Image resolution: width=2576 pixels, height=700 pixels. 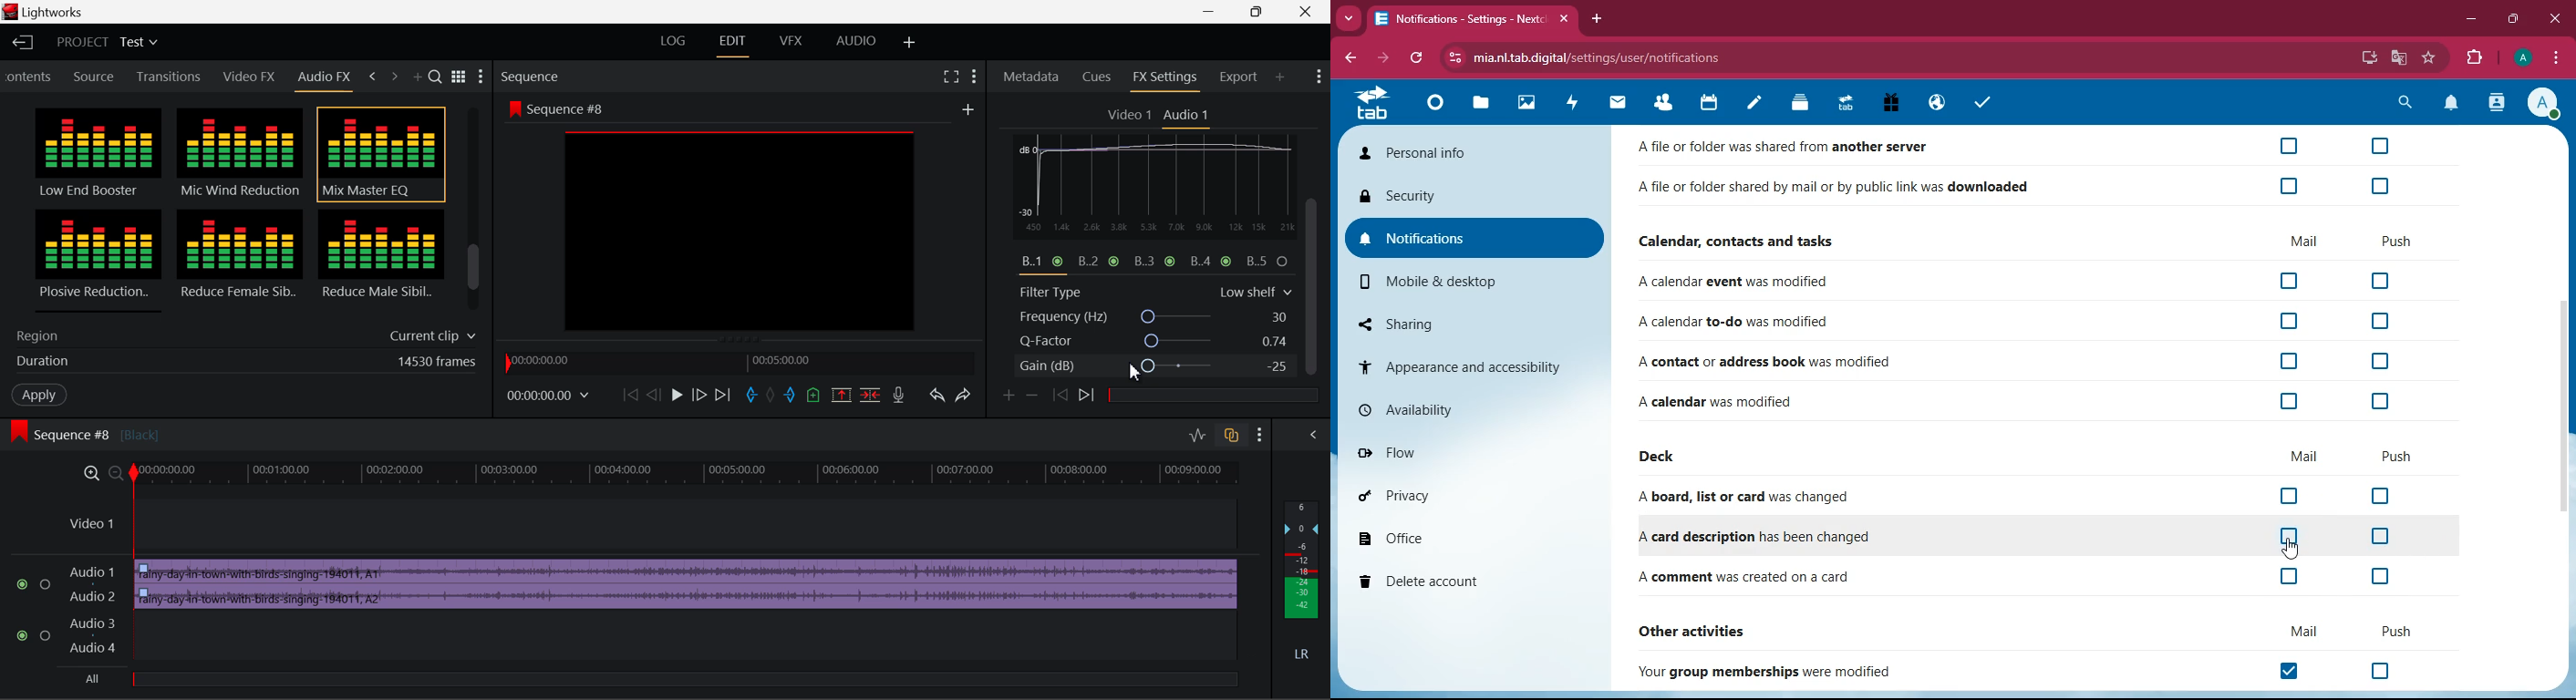 I want to click on DRAG_TO Cursor Position, so click(x=1141, y=367).